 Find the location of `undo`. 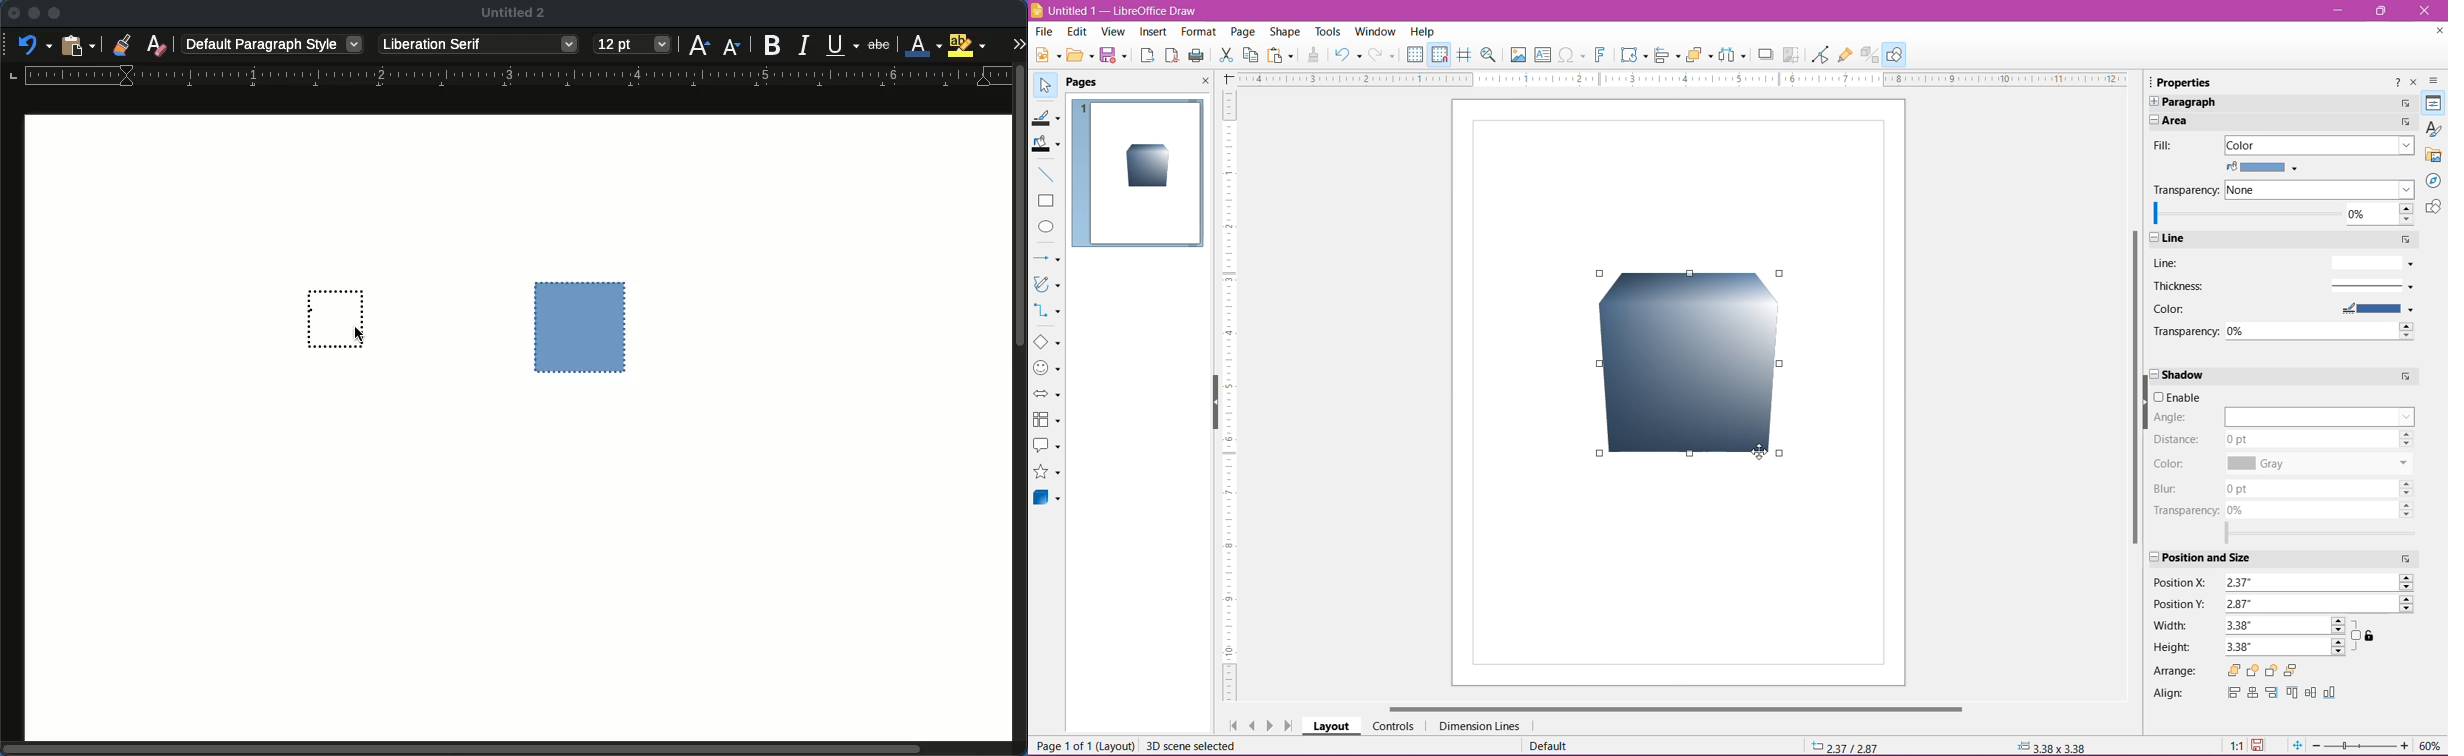

undo is located at coordinates (35, 45).